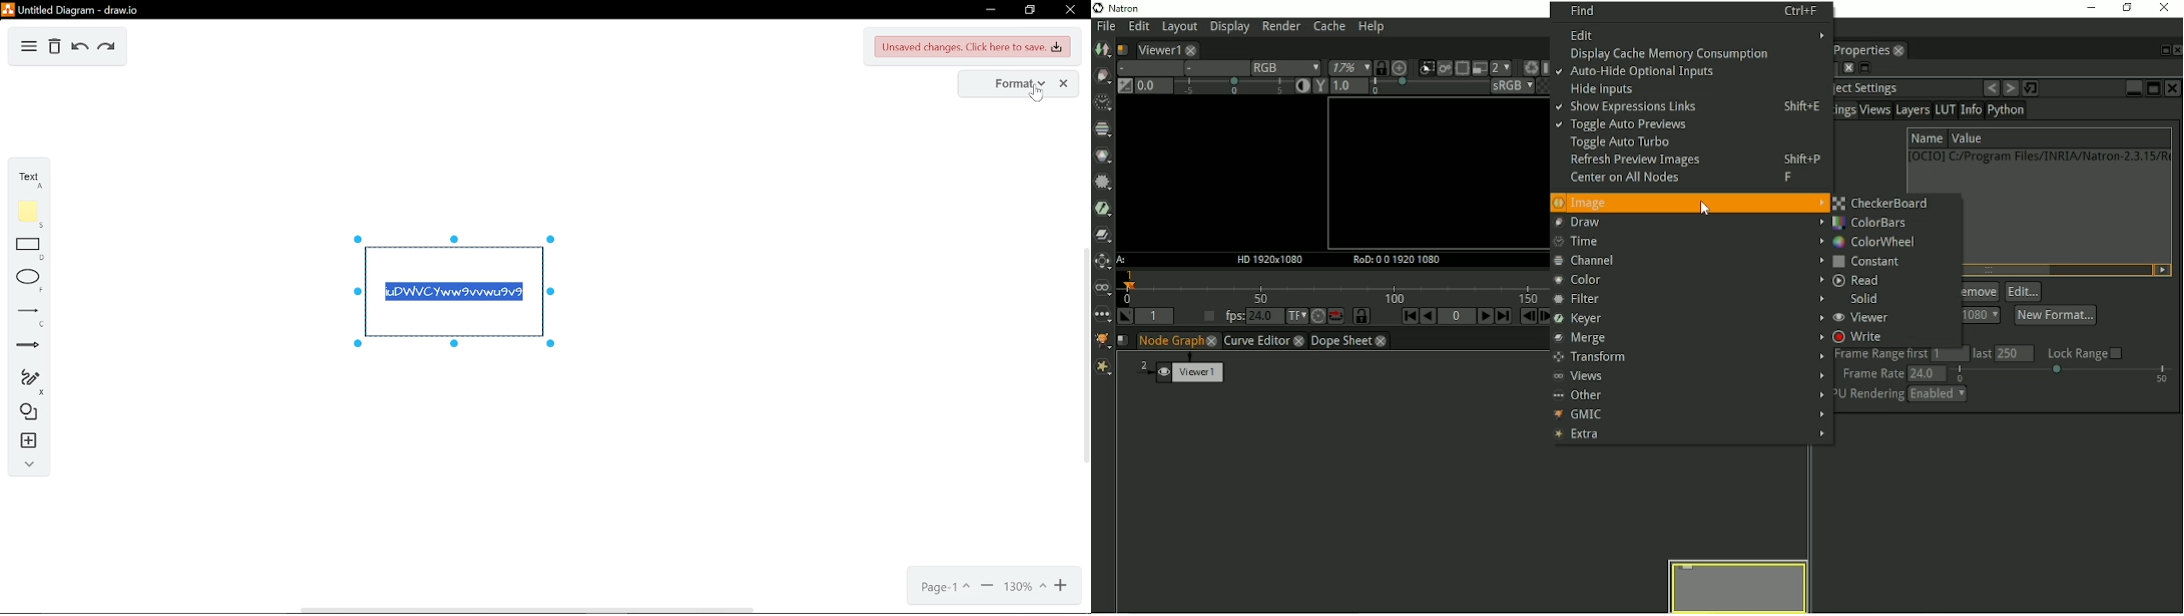  What do you see at coordinates (25, 467) in the screenshot?
I see `collapse` at bounding box center [25, 467].